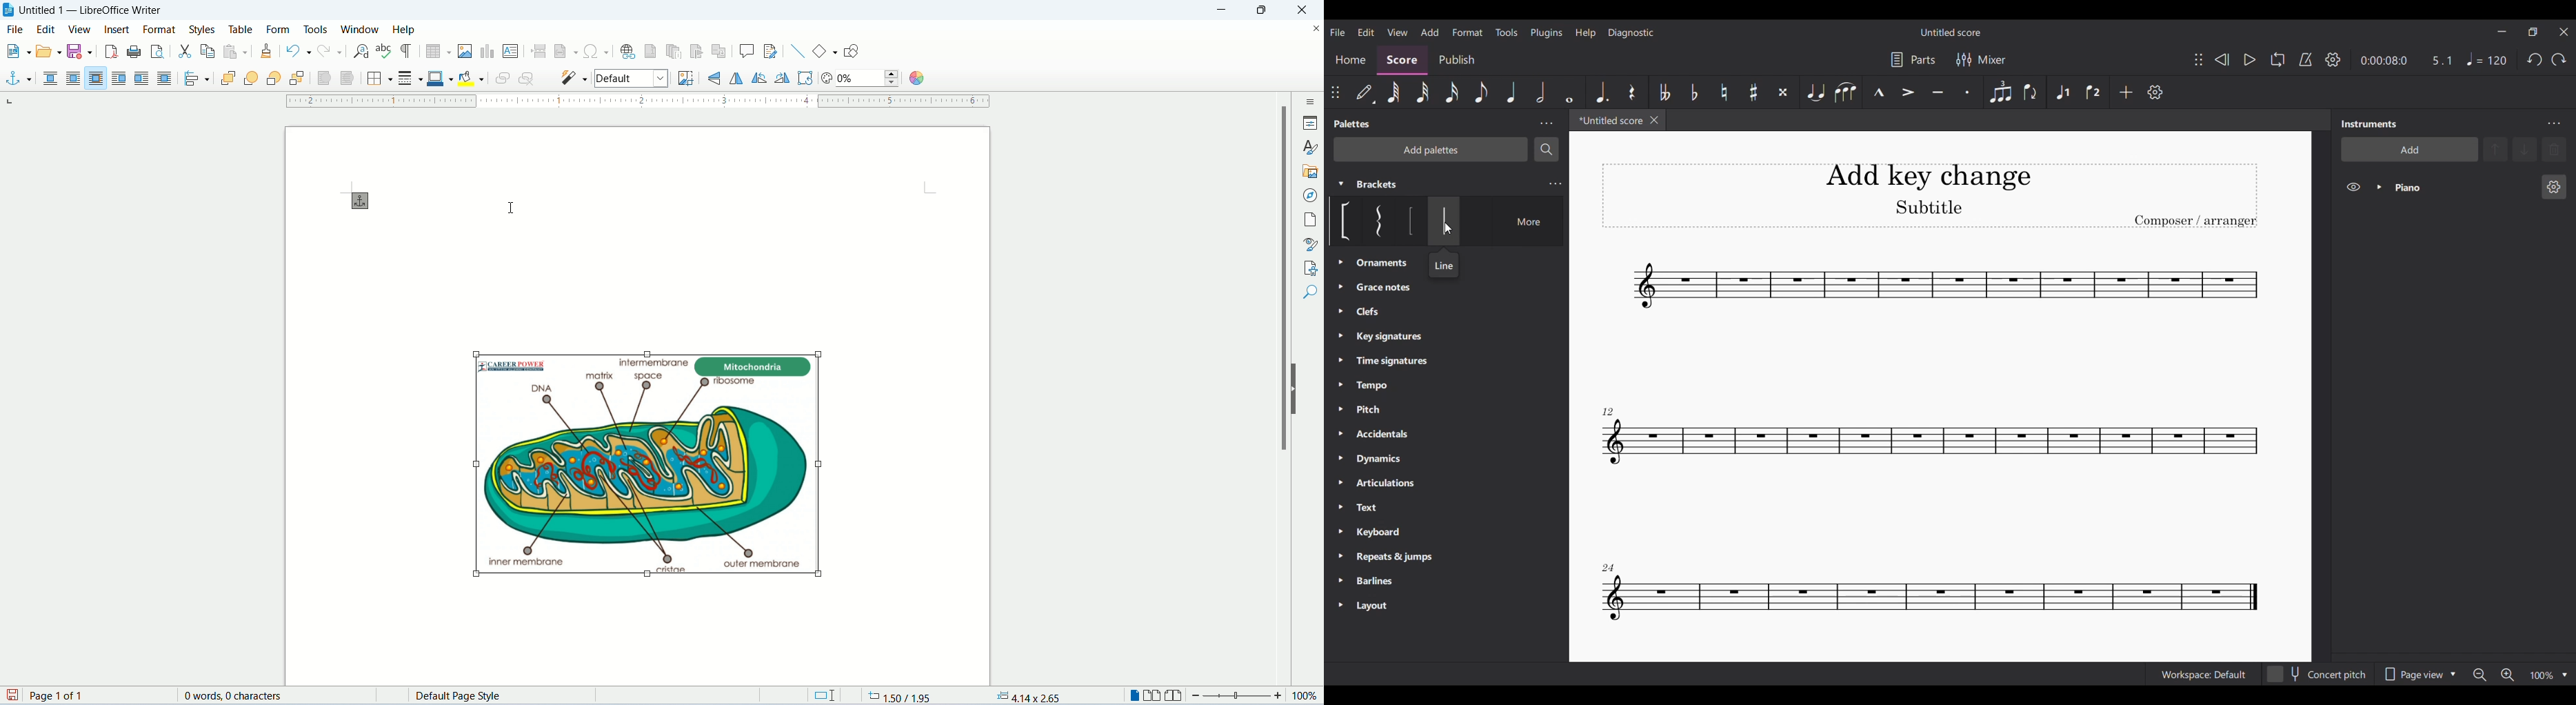 The image size is (2576, 728). Describe the element at coordinates (784, 79) in the screenshot. I see `rotate right` at that location.